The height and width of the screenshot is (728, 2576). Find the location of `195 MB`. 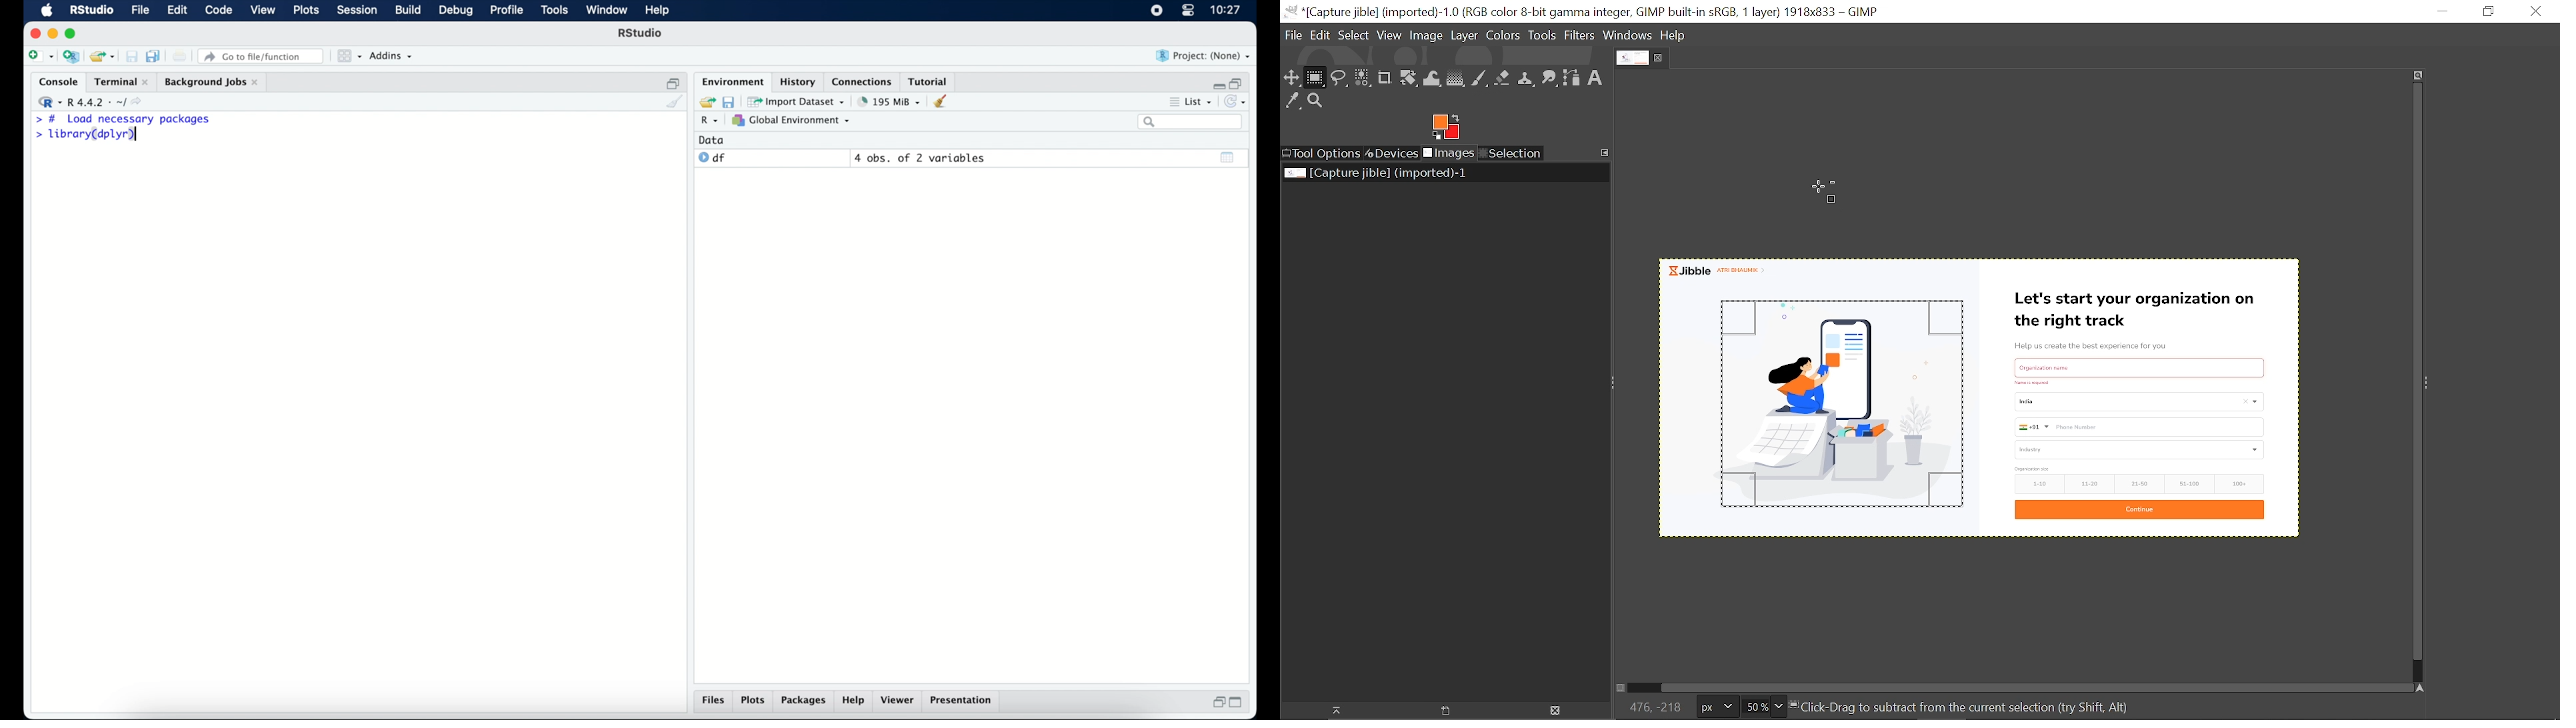

195 MB is located at coordinates (888, 101).